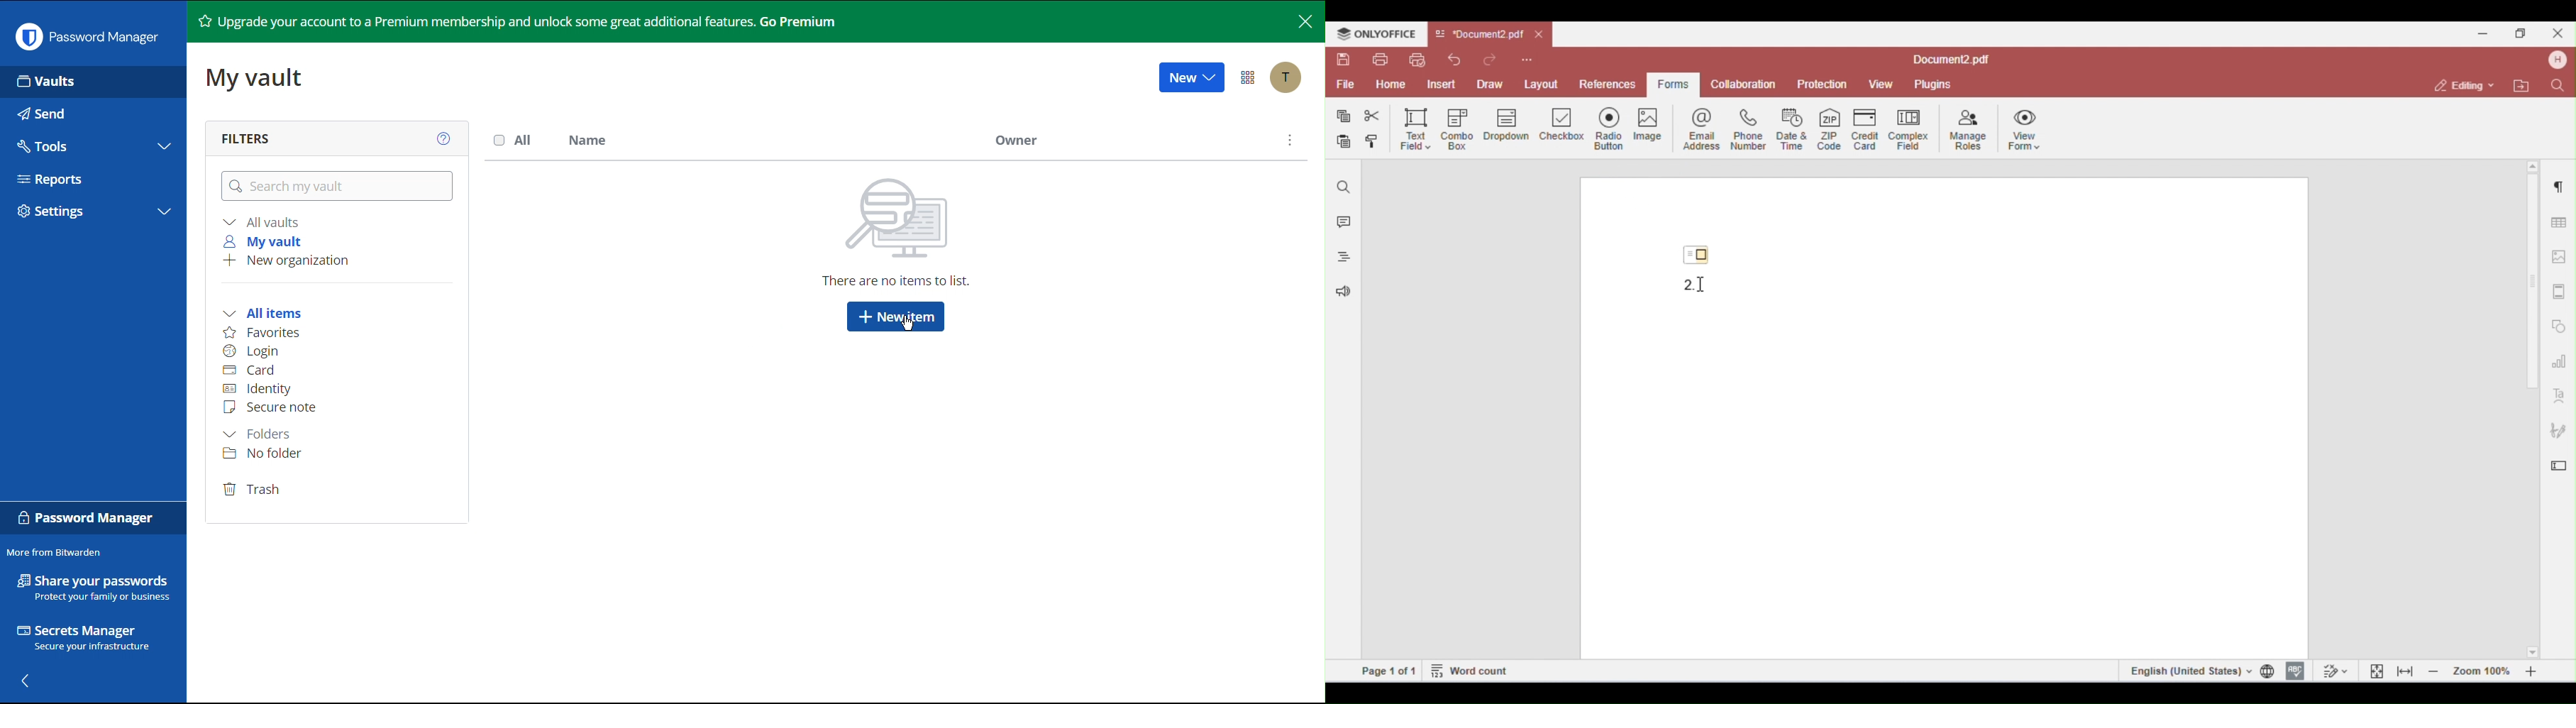 This screenshot has height=728, width=2576. I want to click on New organization, so click(289, 260).